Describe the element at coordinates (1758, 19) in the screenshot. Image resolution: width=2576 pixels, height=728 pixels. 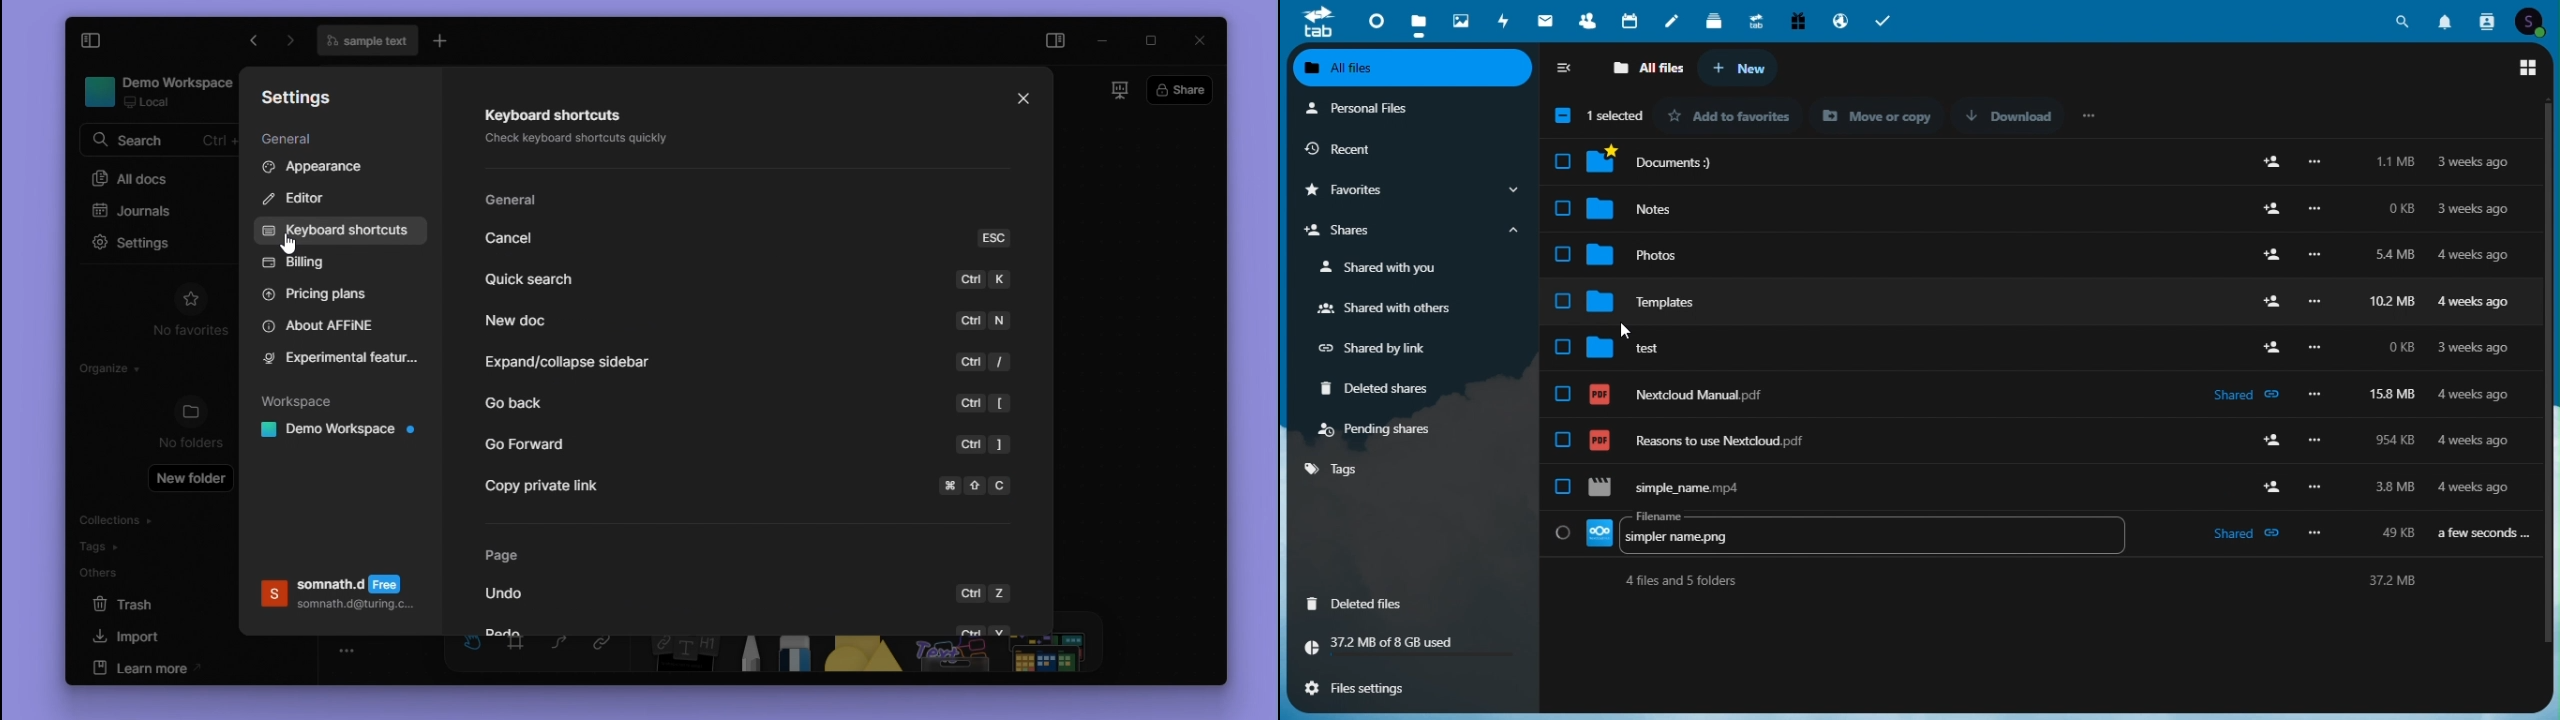
I see `upgrade` at that location.